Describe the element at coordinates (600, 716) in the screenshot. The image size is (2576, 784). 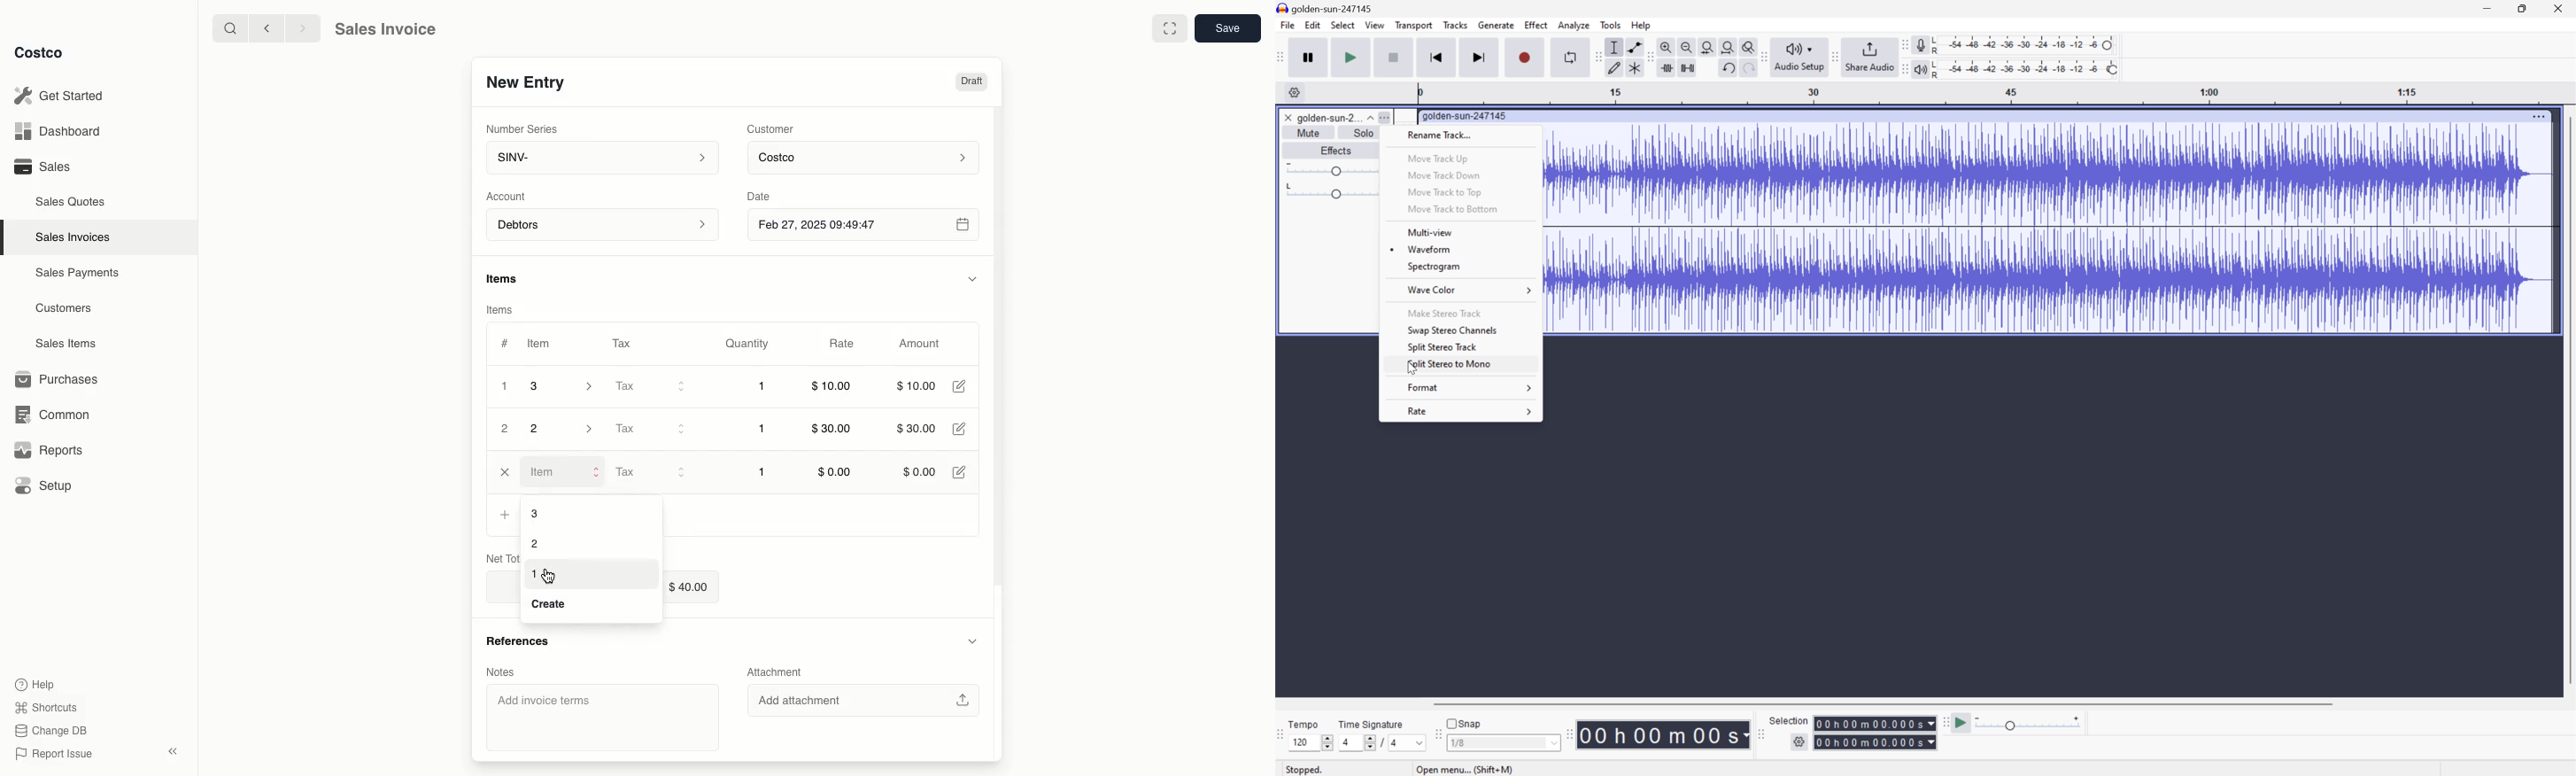
I see `‘Add invoice terms` at that location.